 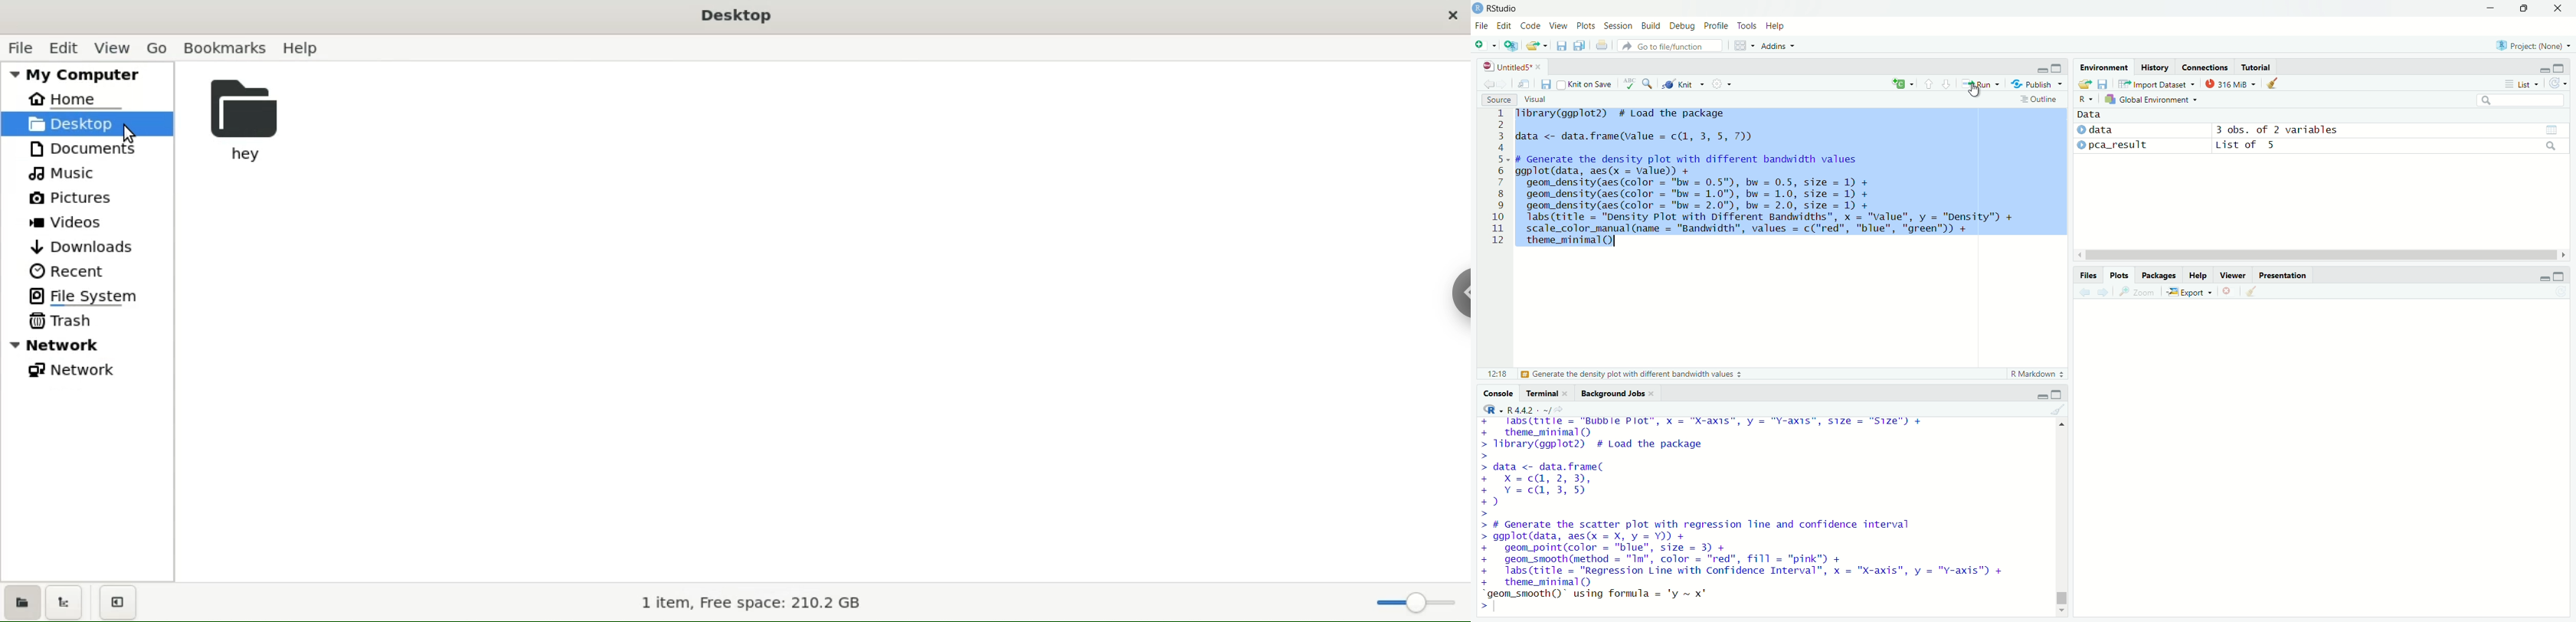 I want to click on Open recent files, so click(x=1545, y=45).